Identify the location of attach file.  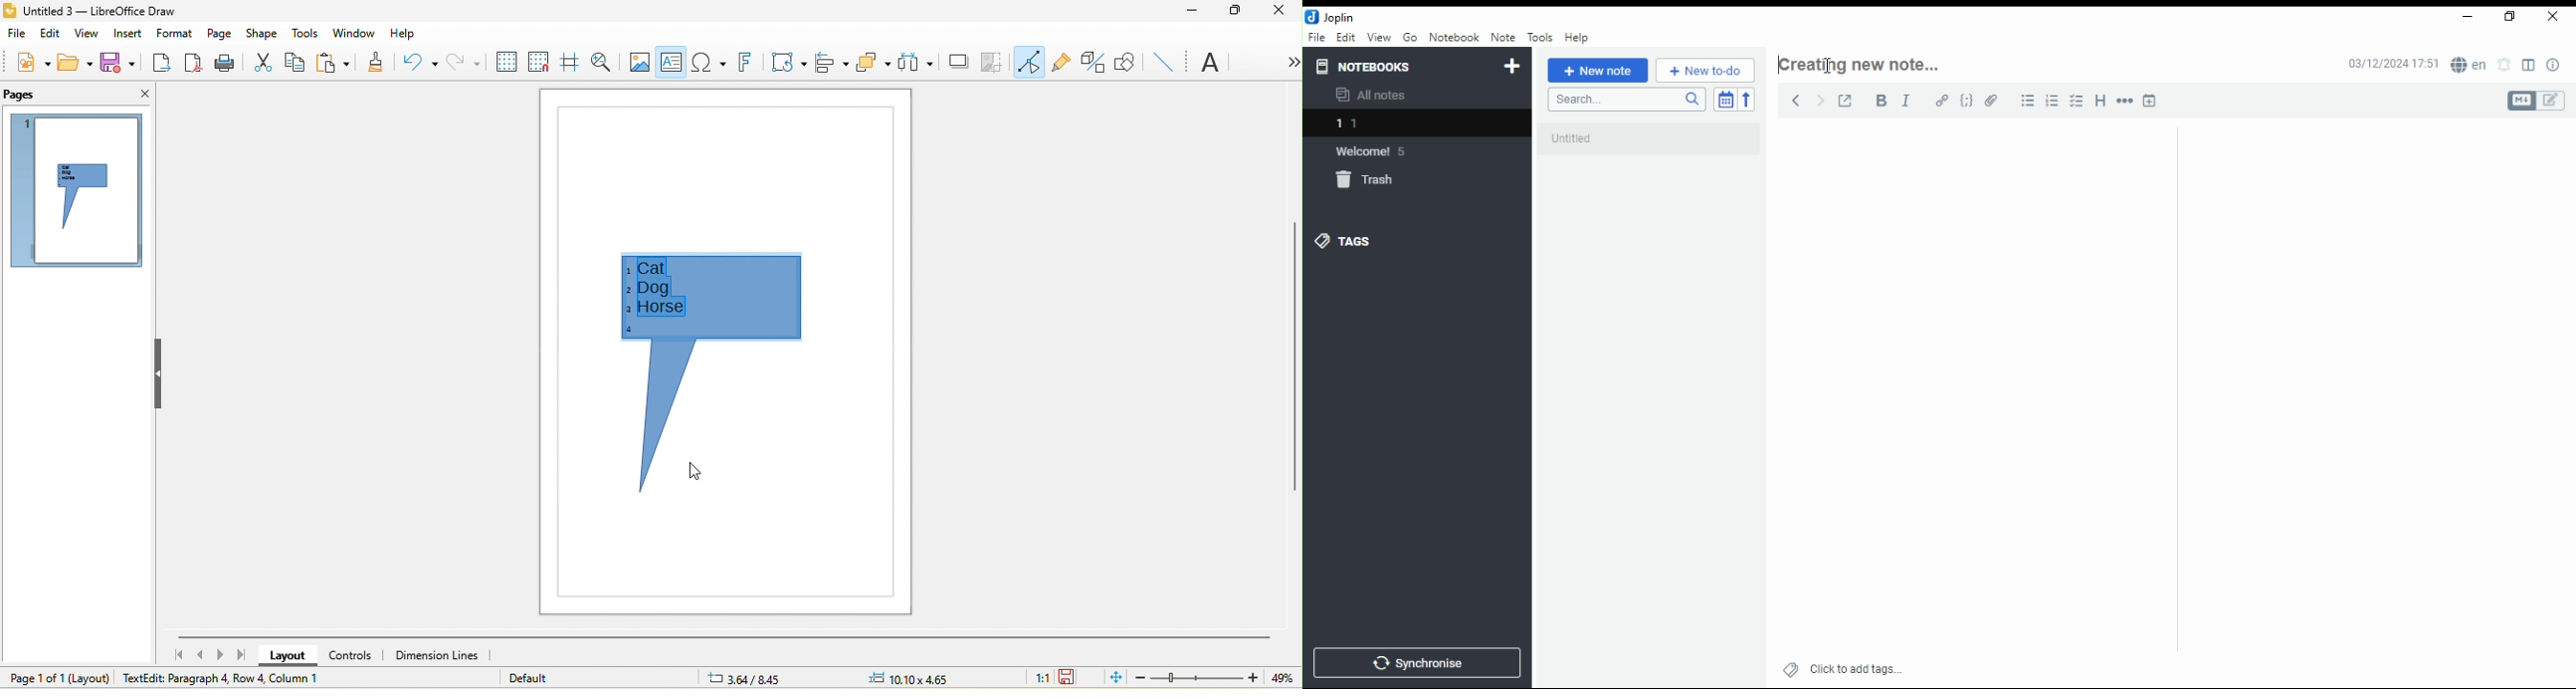
(1994, 100).